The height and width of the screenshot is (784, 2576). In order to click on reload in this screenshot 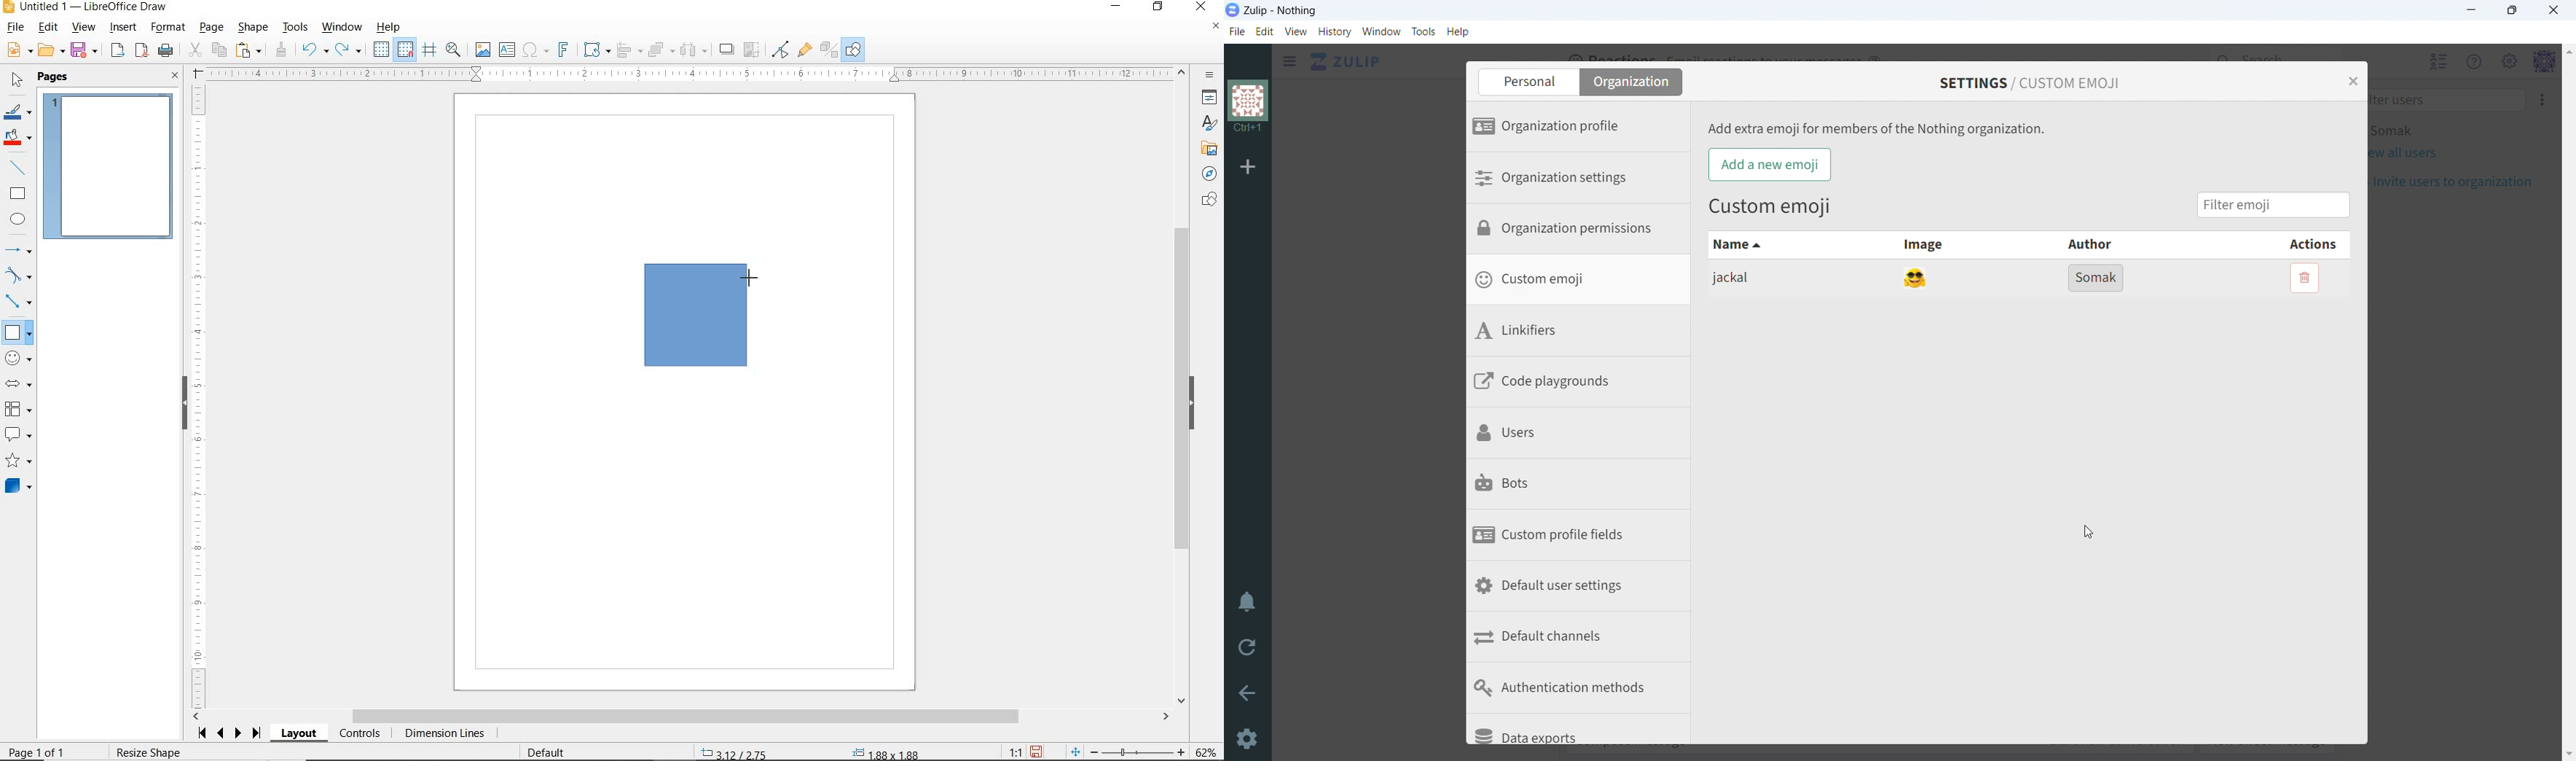, I will do `click(1247, 648)`.